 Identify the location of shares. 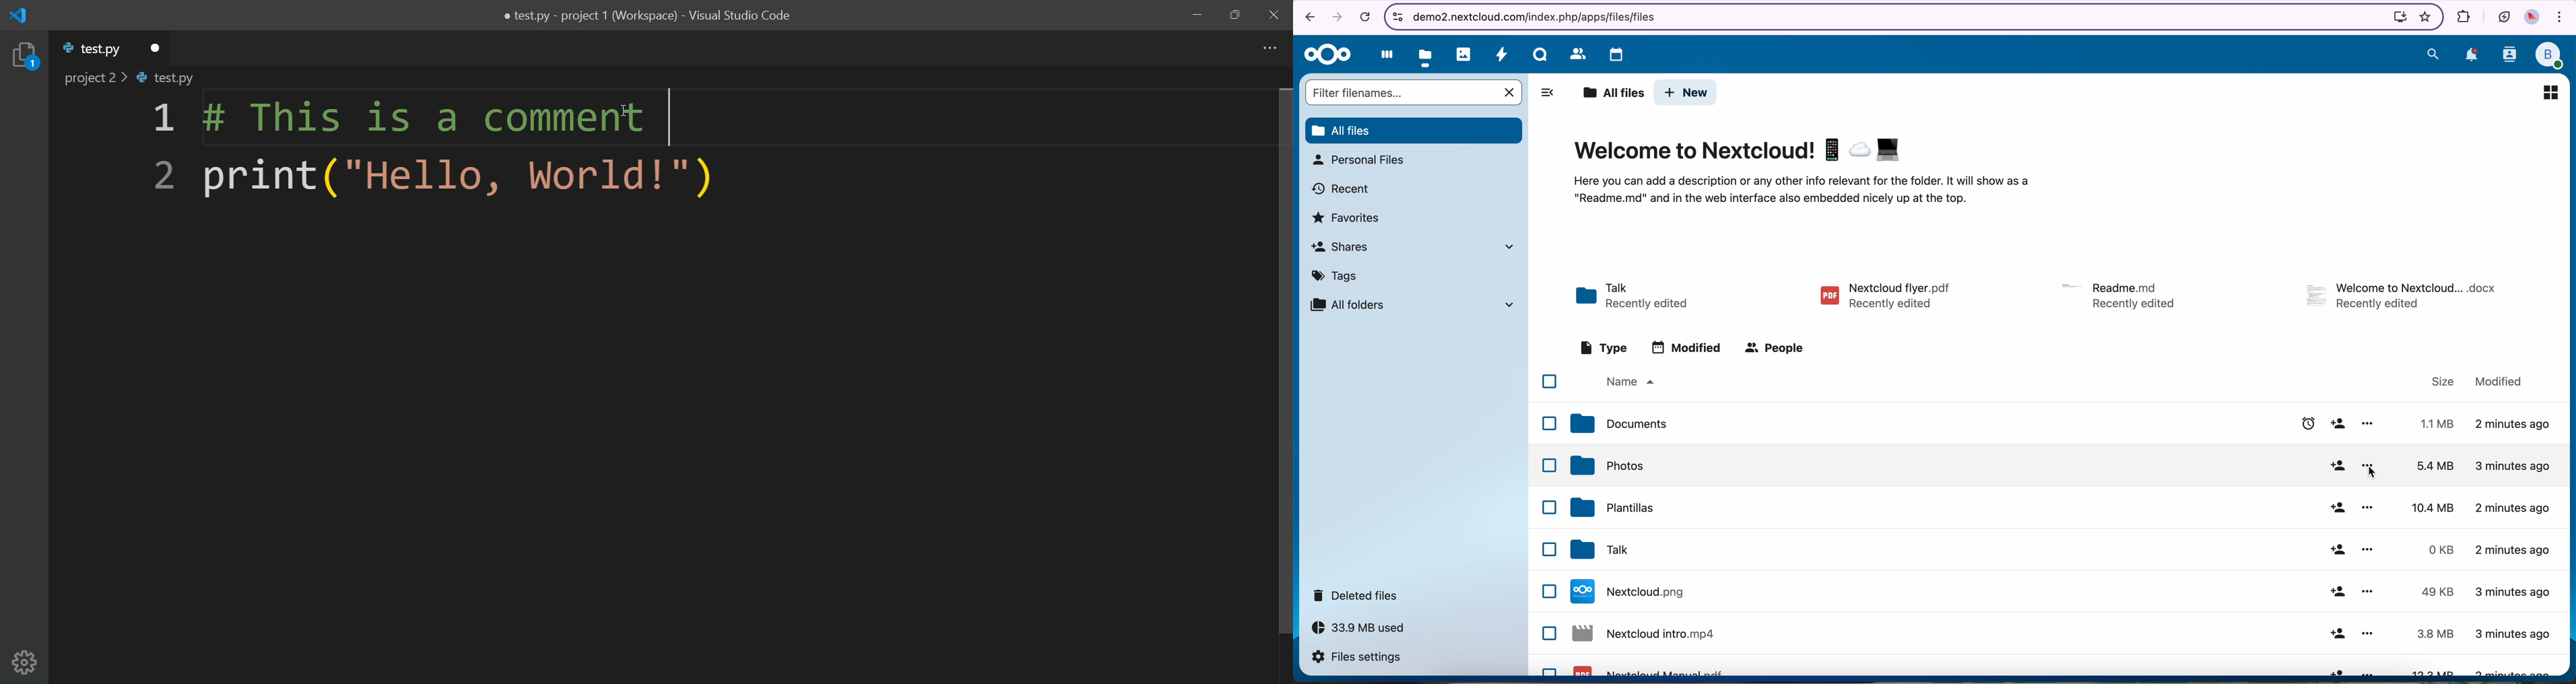
(1418, 249).